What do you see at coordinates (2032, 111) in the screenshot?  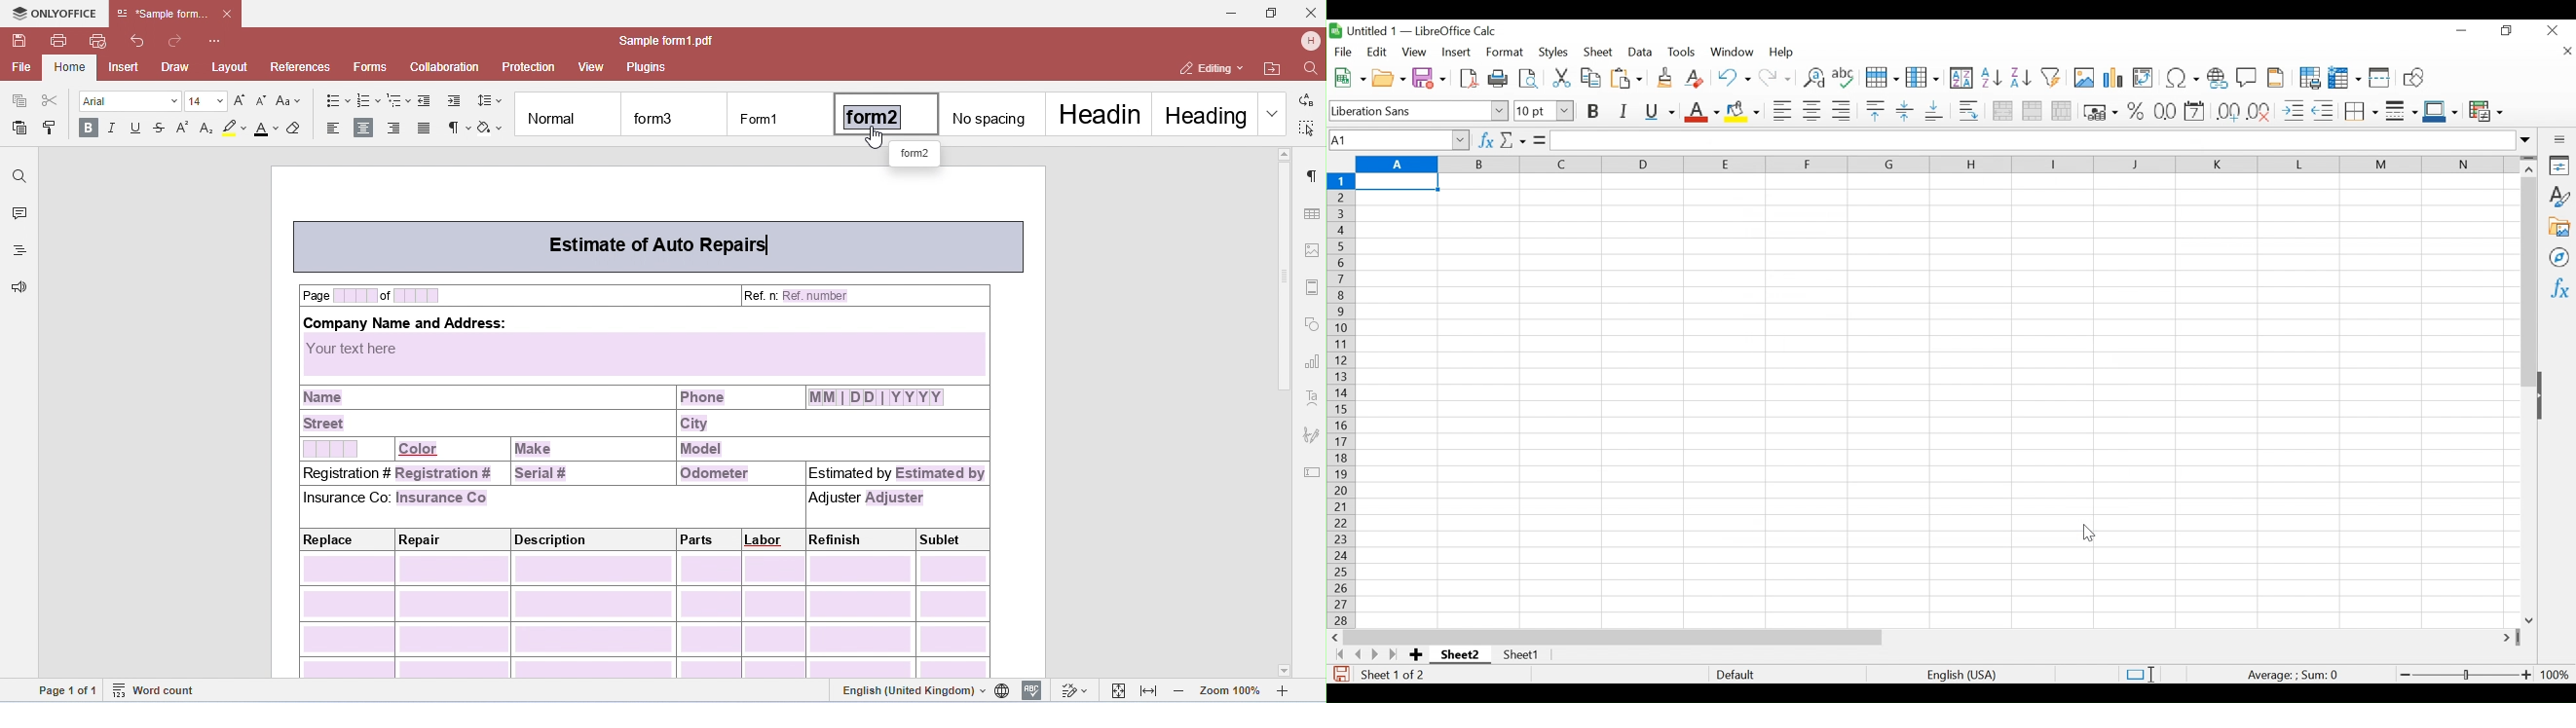 I see `Merge cells` at bounding box center [2032, 111].